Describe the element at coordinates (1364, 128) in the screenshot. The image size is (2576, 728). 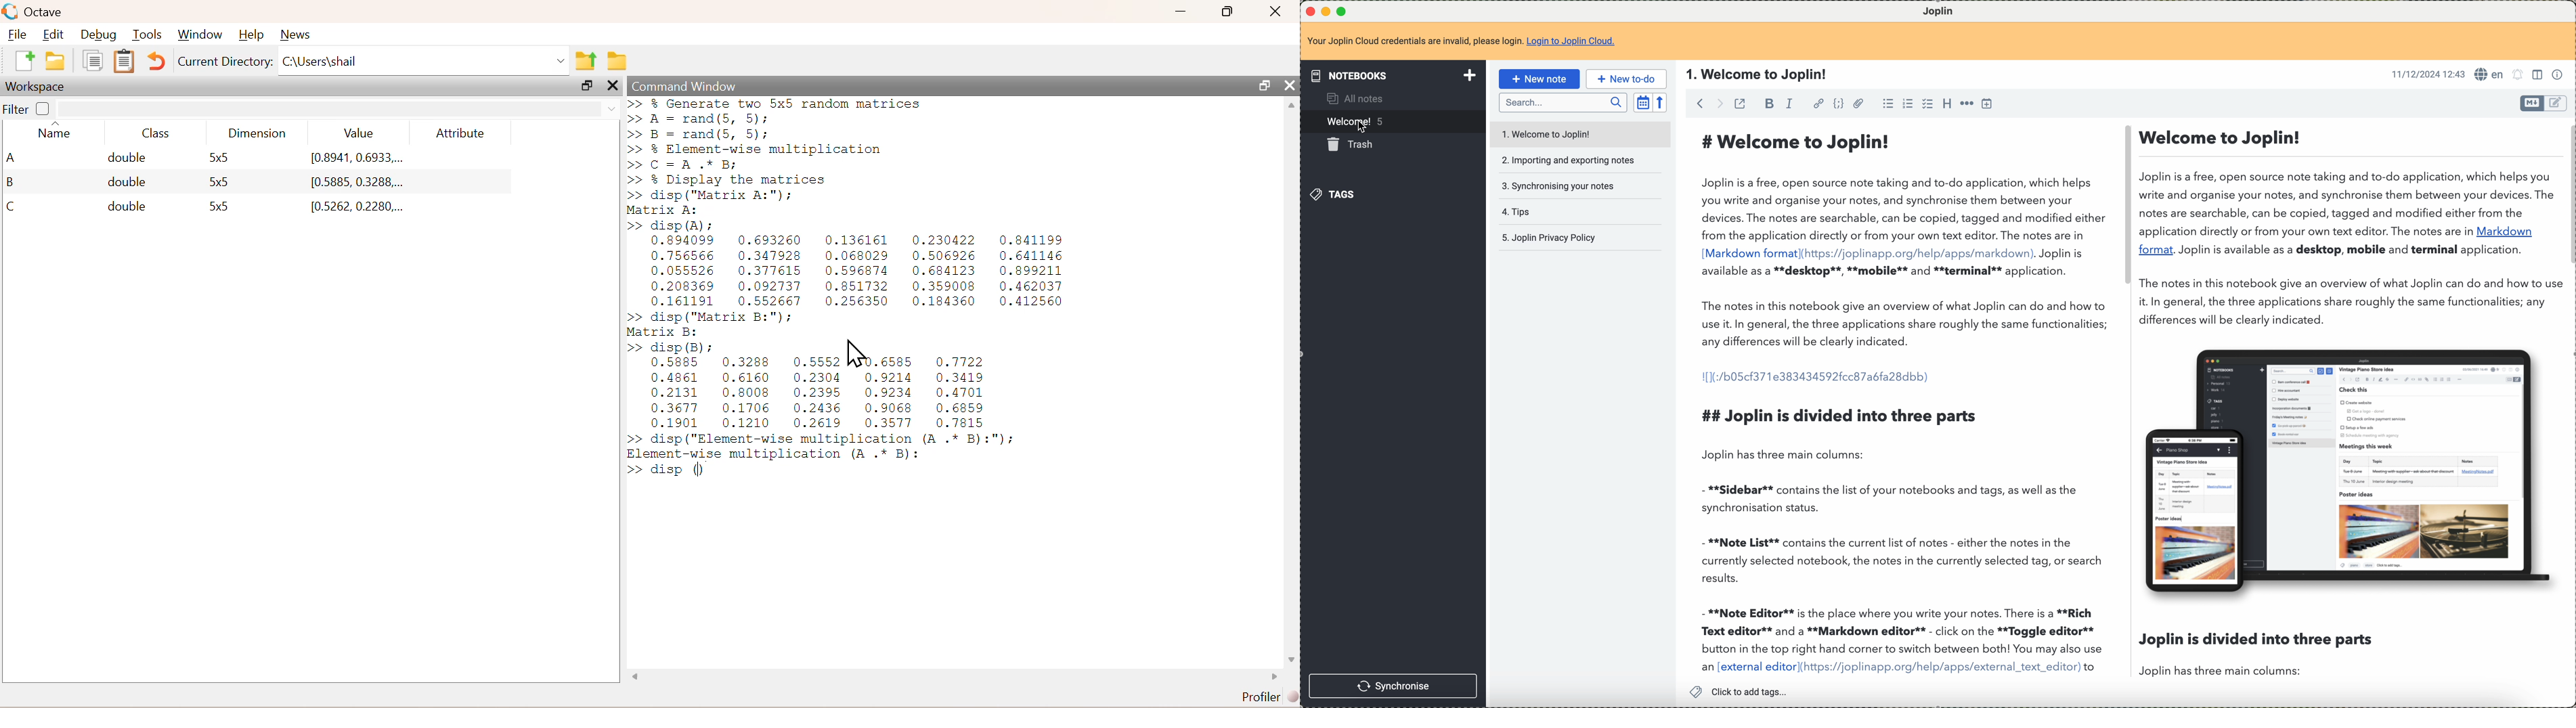
I see `Cursor` at that location.